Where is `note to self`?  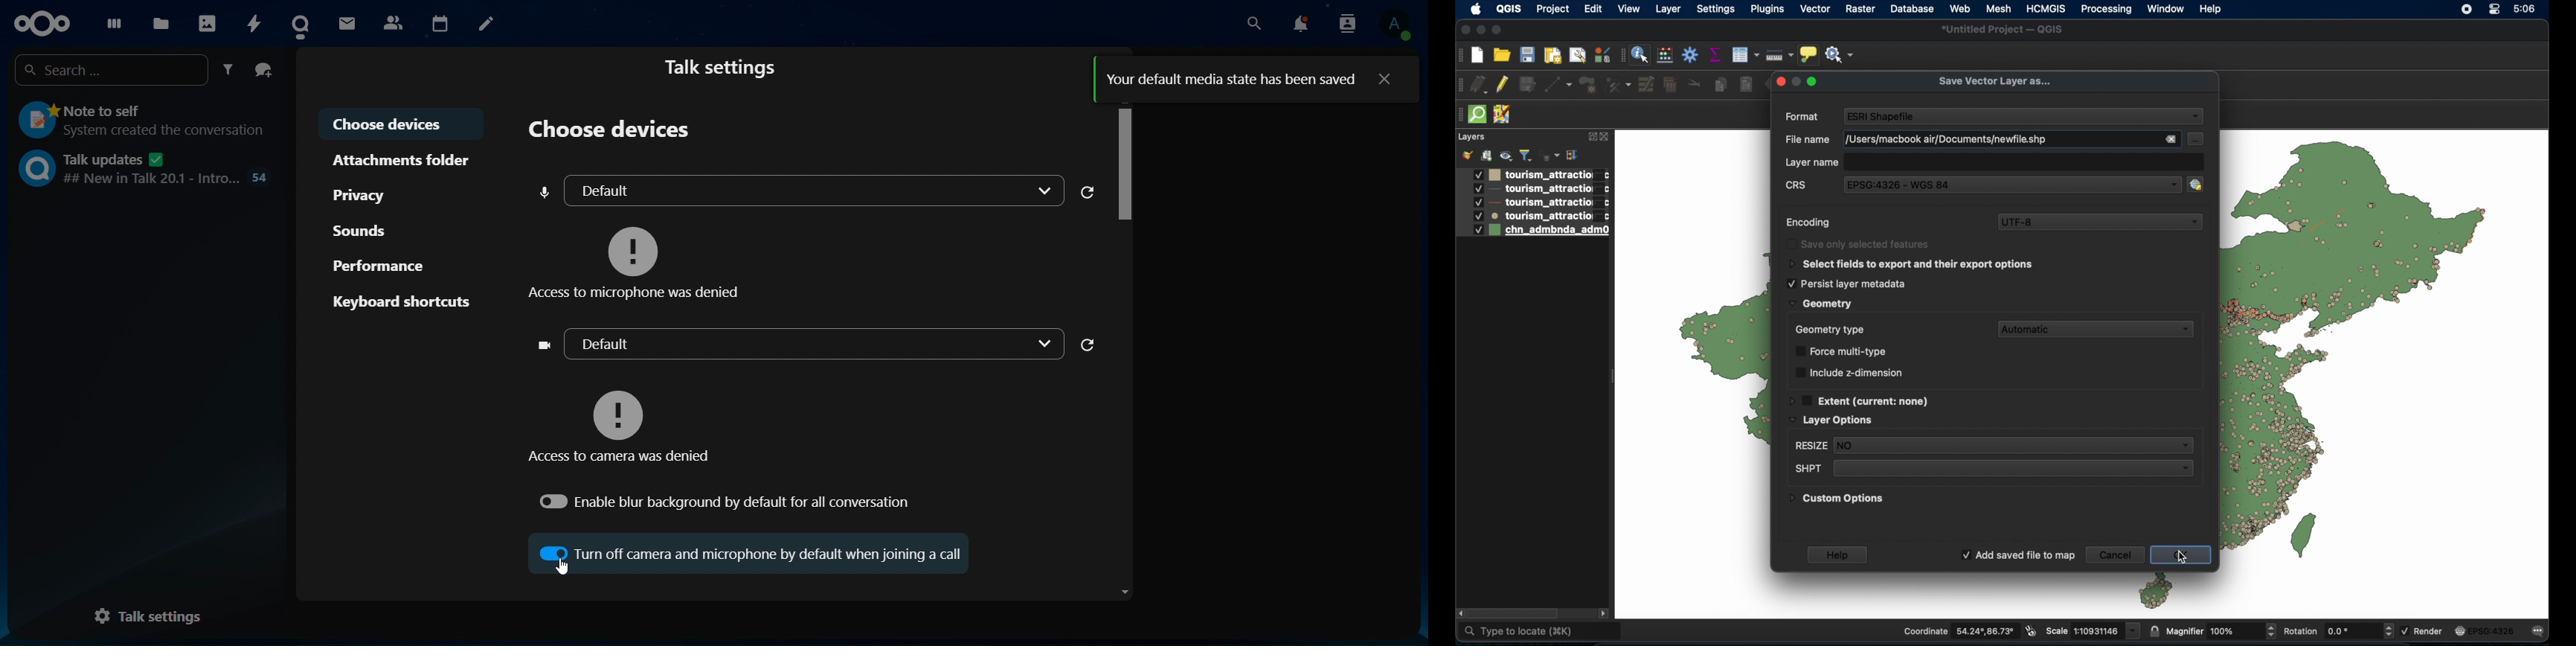
note to self is located at coordinates (139, 117).